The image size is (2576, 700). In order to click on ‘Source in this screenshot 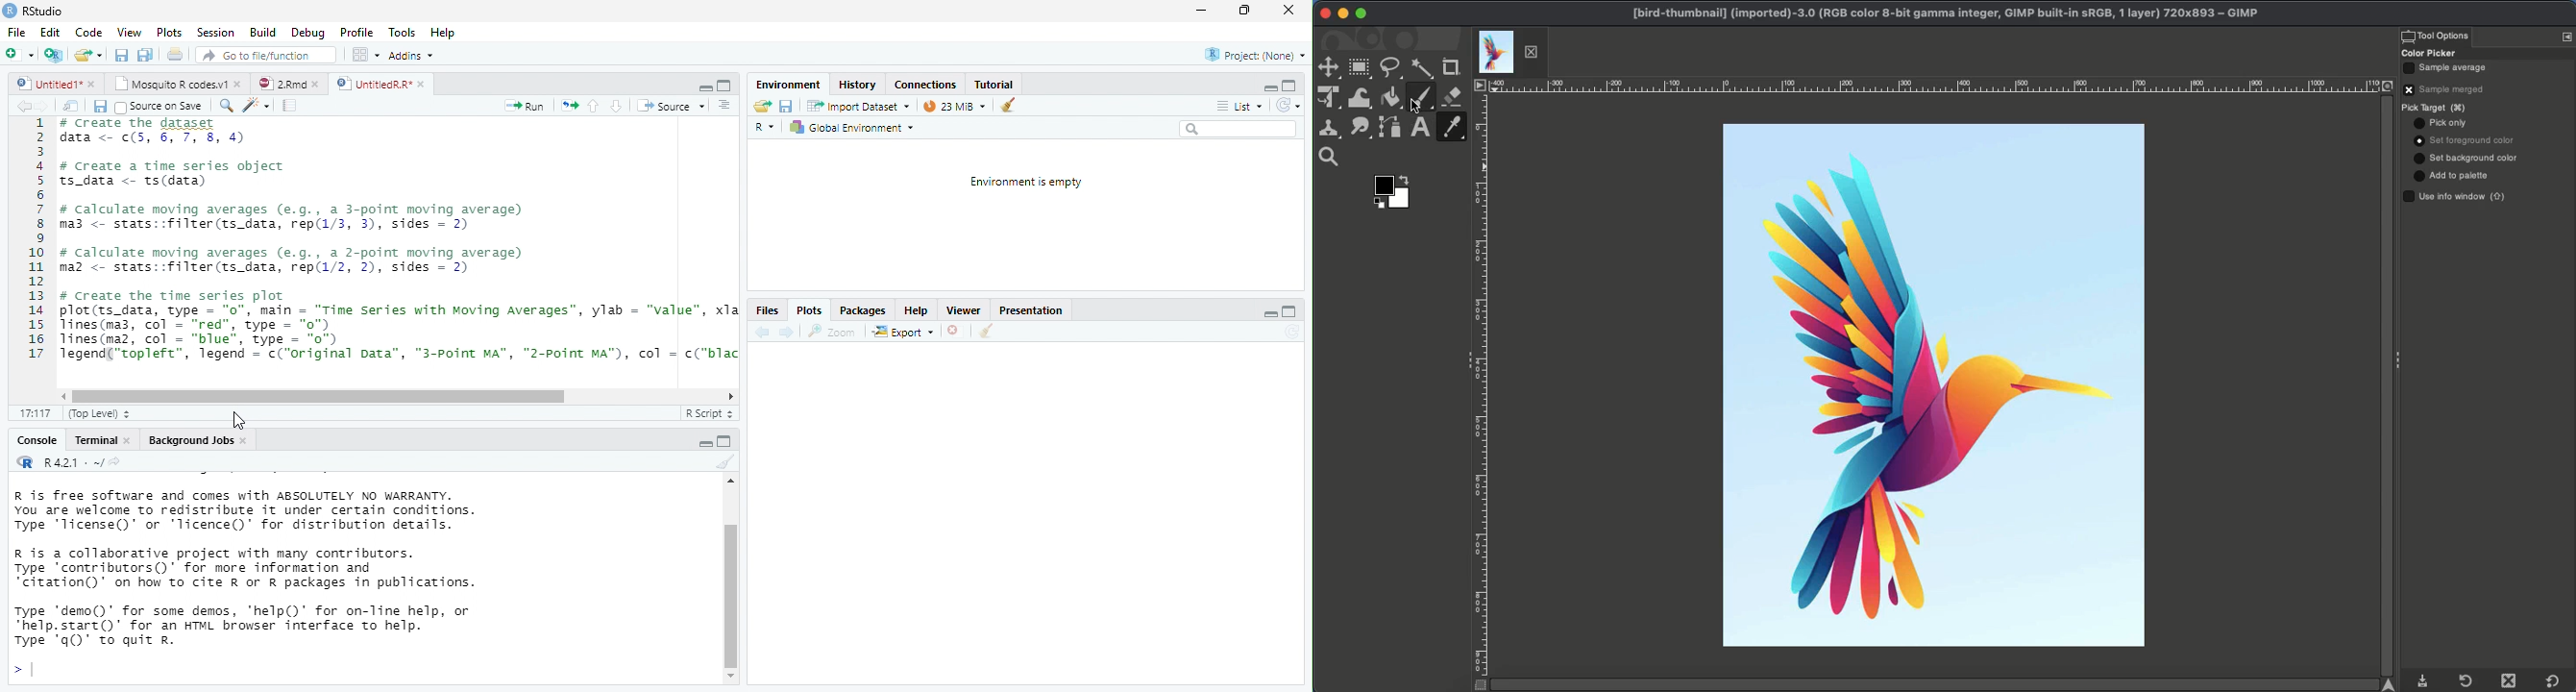, I will do `click(673, 106)`.